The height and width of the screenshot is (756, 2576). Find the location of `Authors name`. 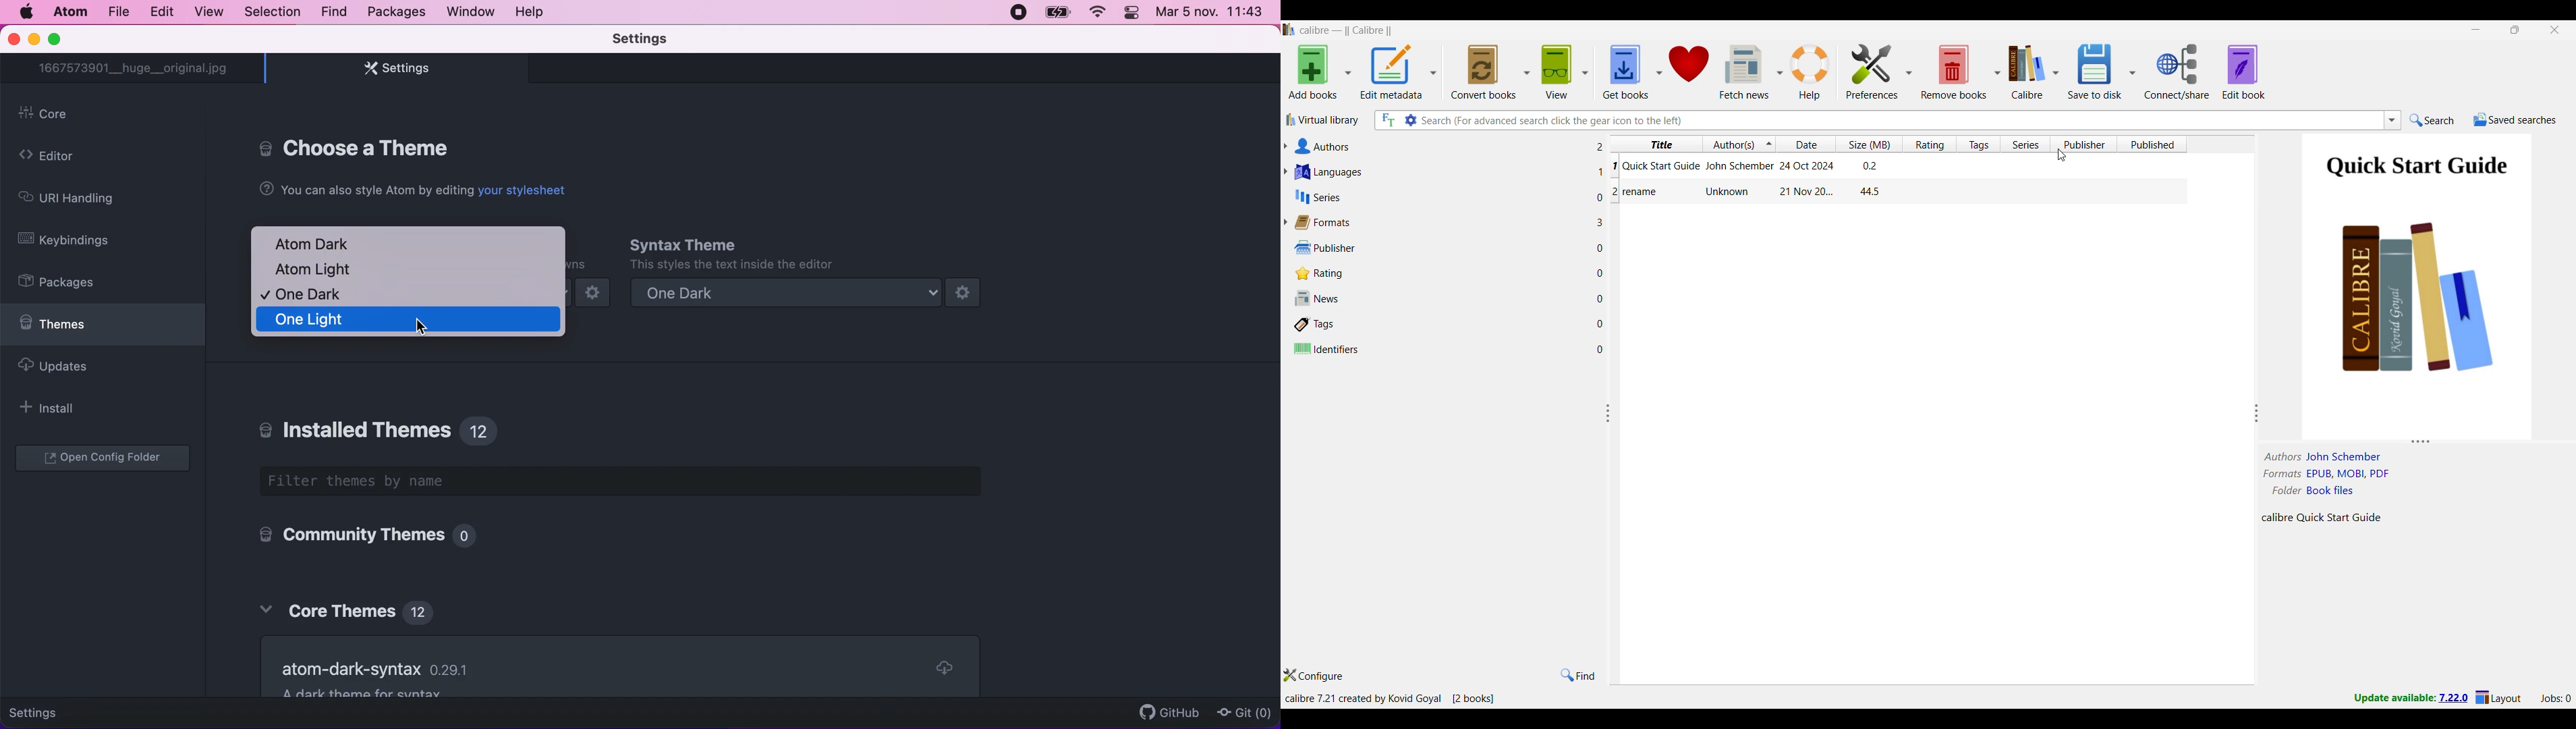

Authors name is located at coordinates (2328, 457).